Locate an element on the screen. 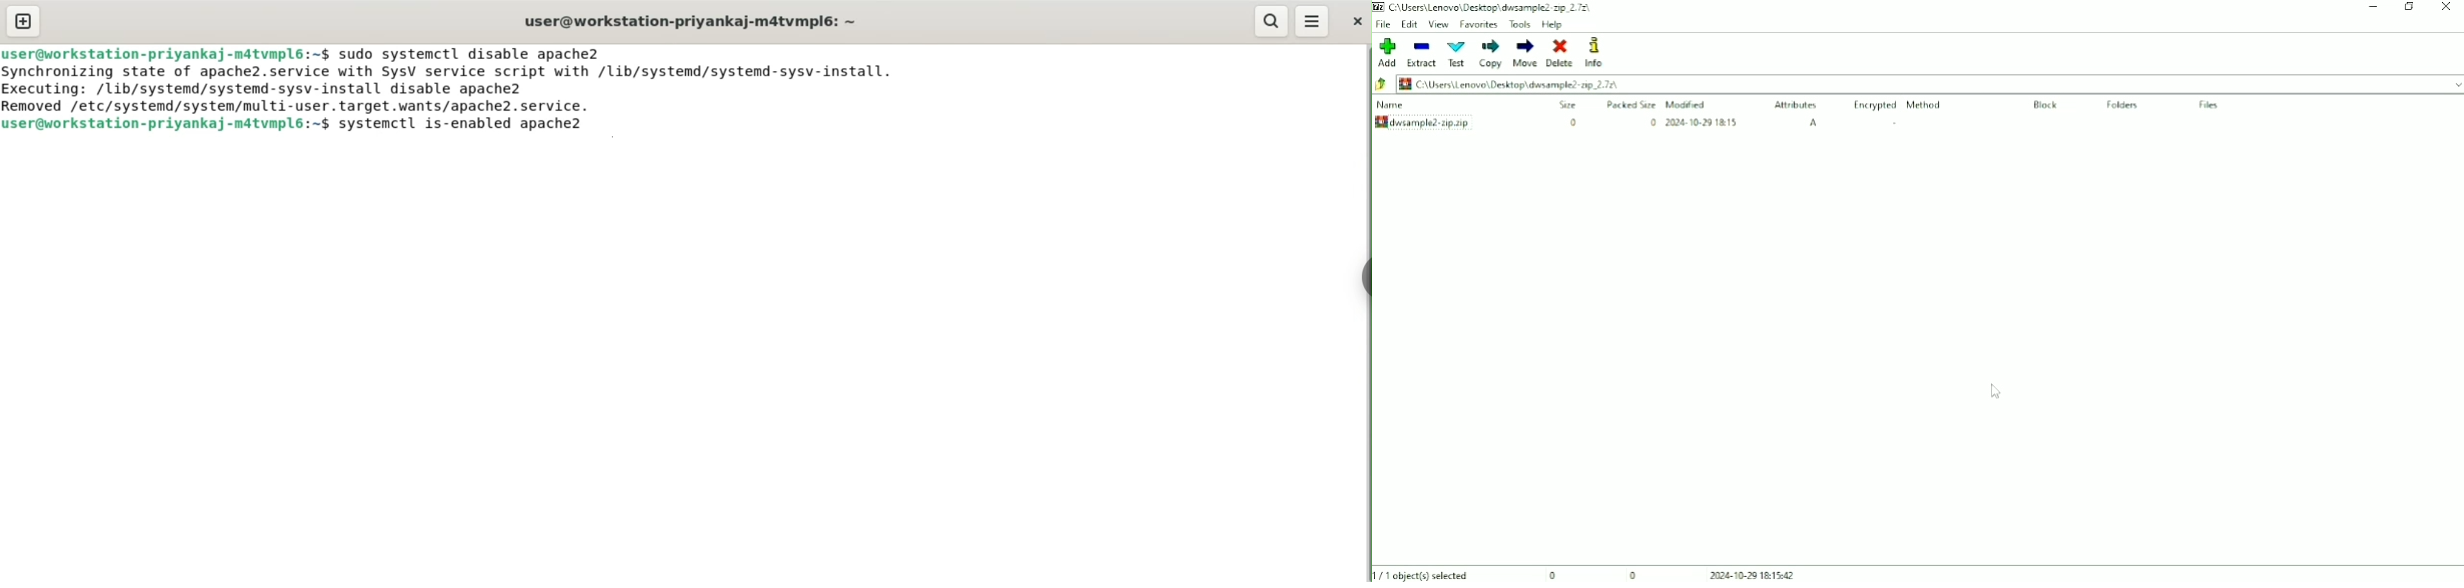 The height and width of the screenshot is (588, 2464). 2024-10-29 18:15 is located at coordinates (1702, 122).